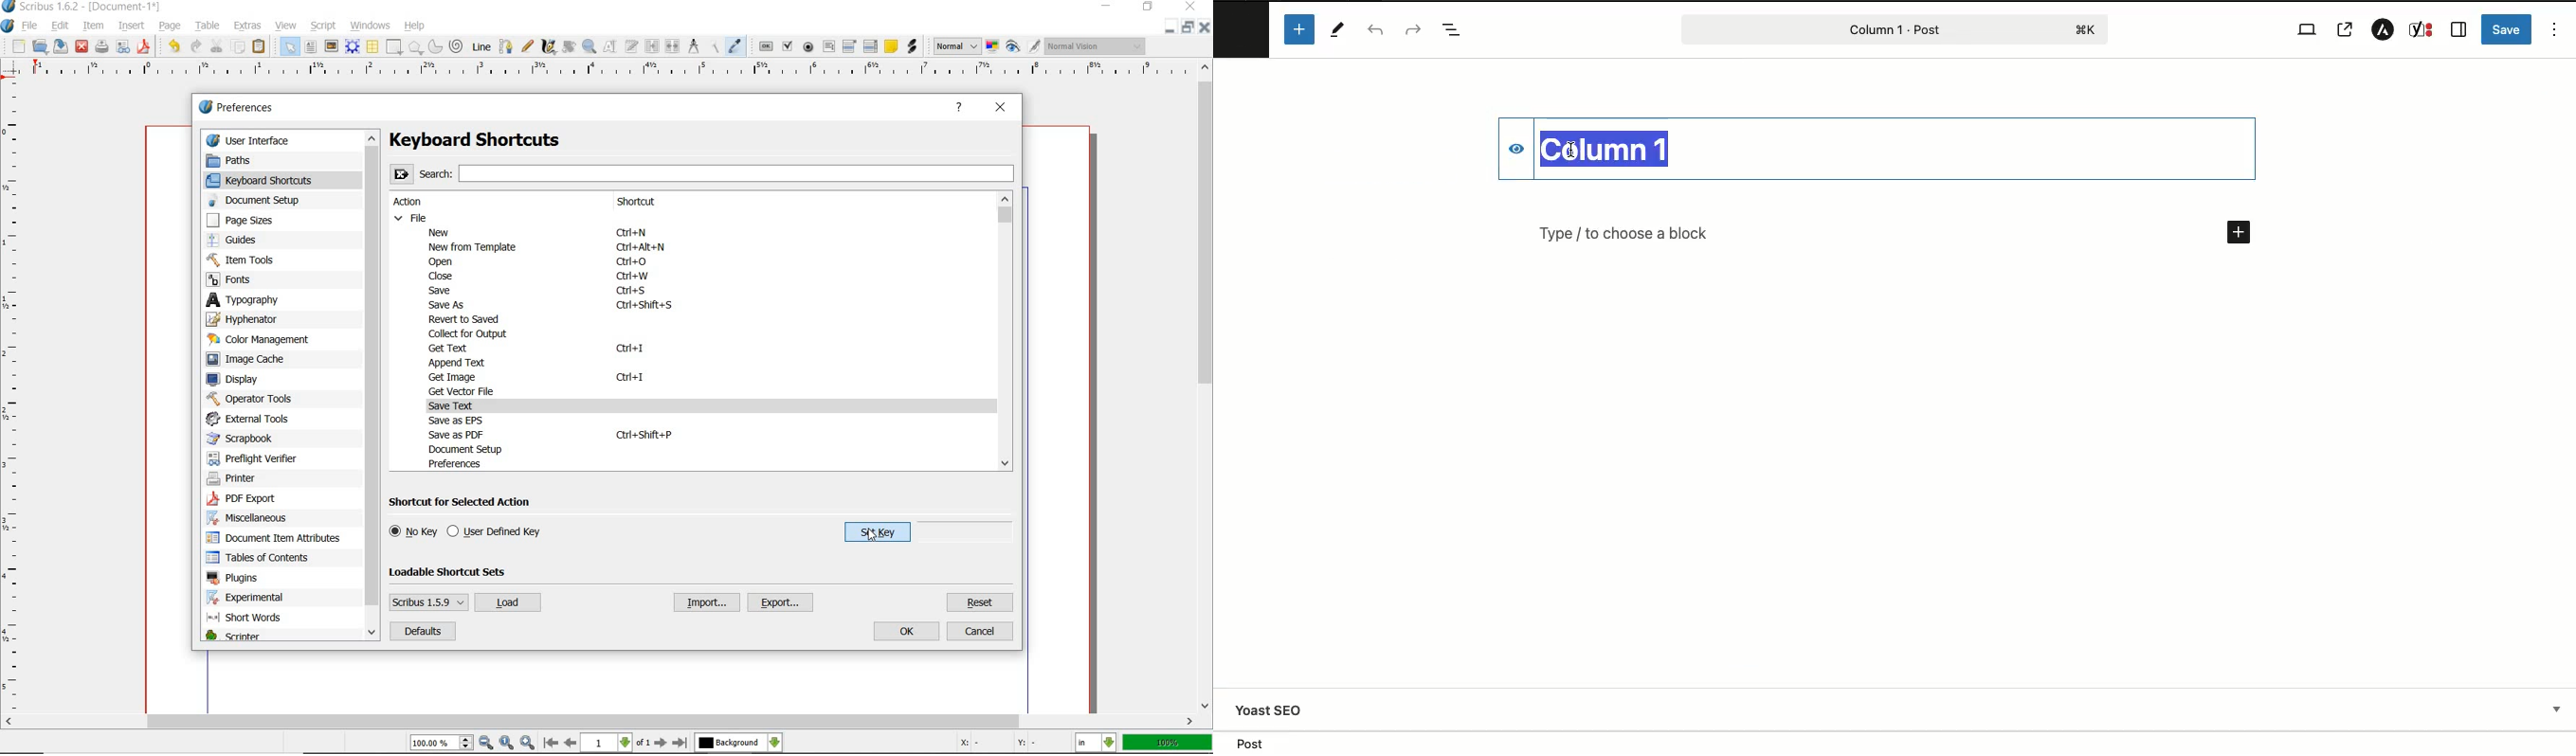 The width and height of the screenshot is (2576, 756). Describe the element at coordinates (960, 108) in the screenshot. I see `help` at that location.